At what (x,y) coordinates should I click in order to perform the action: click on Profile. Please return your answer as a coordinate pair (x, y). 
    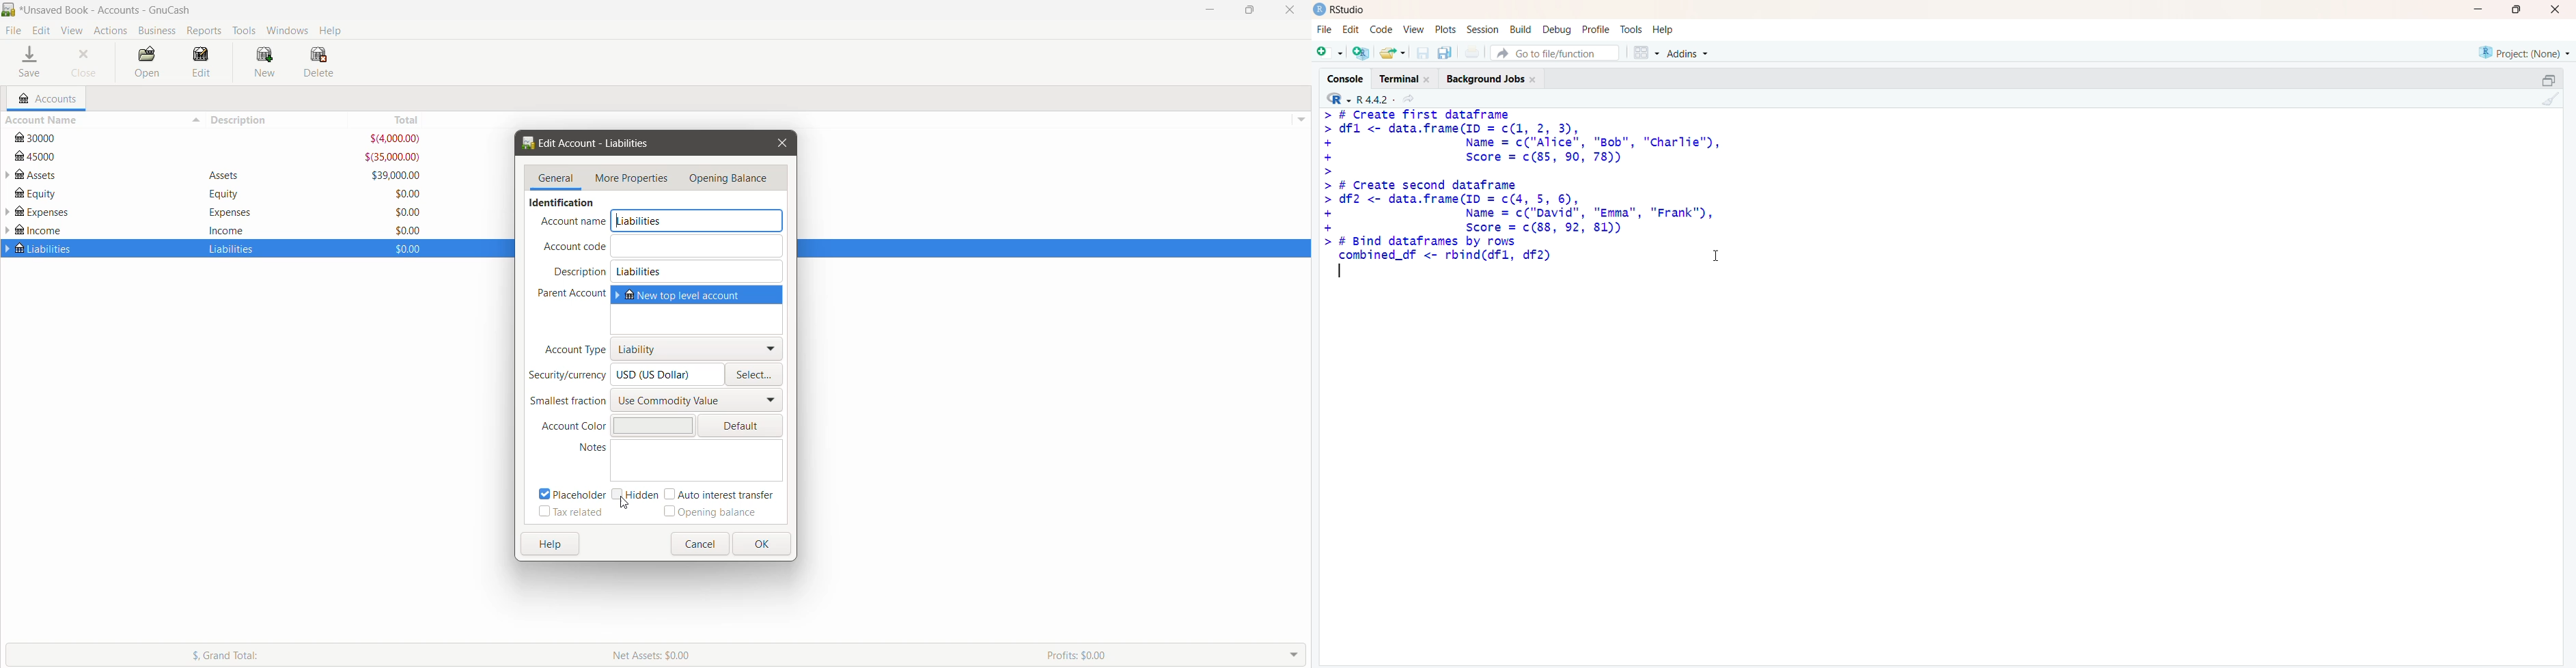
    Looking at the image, I should click on (1596, 30).